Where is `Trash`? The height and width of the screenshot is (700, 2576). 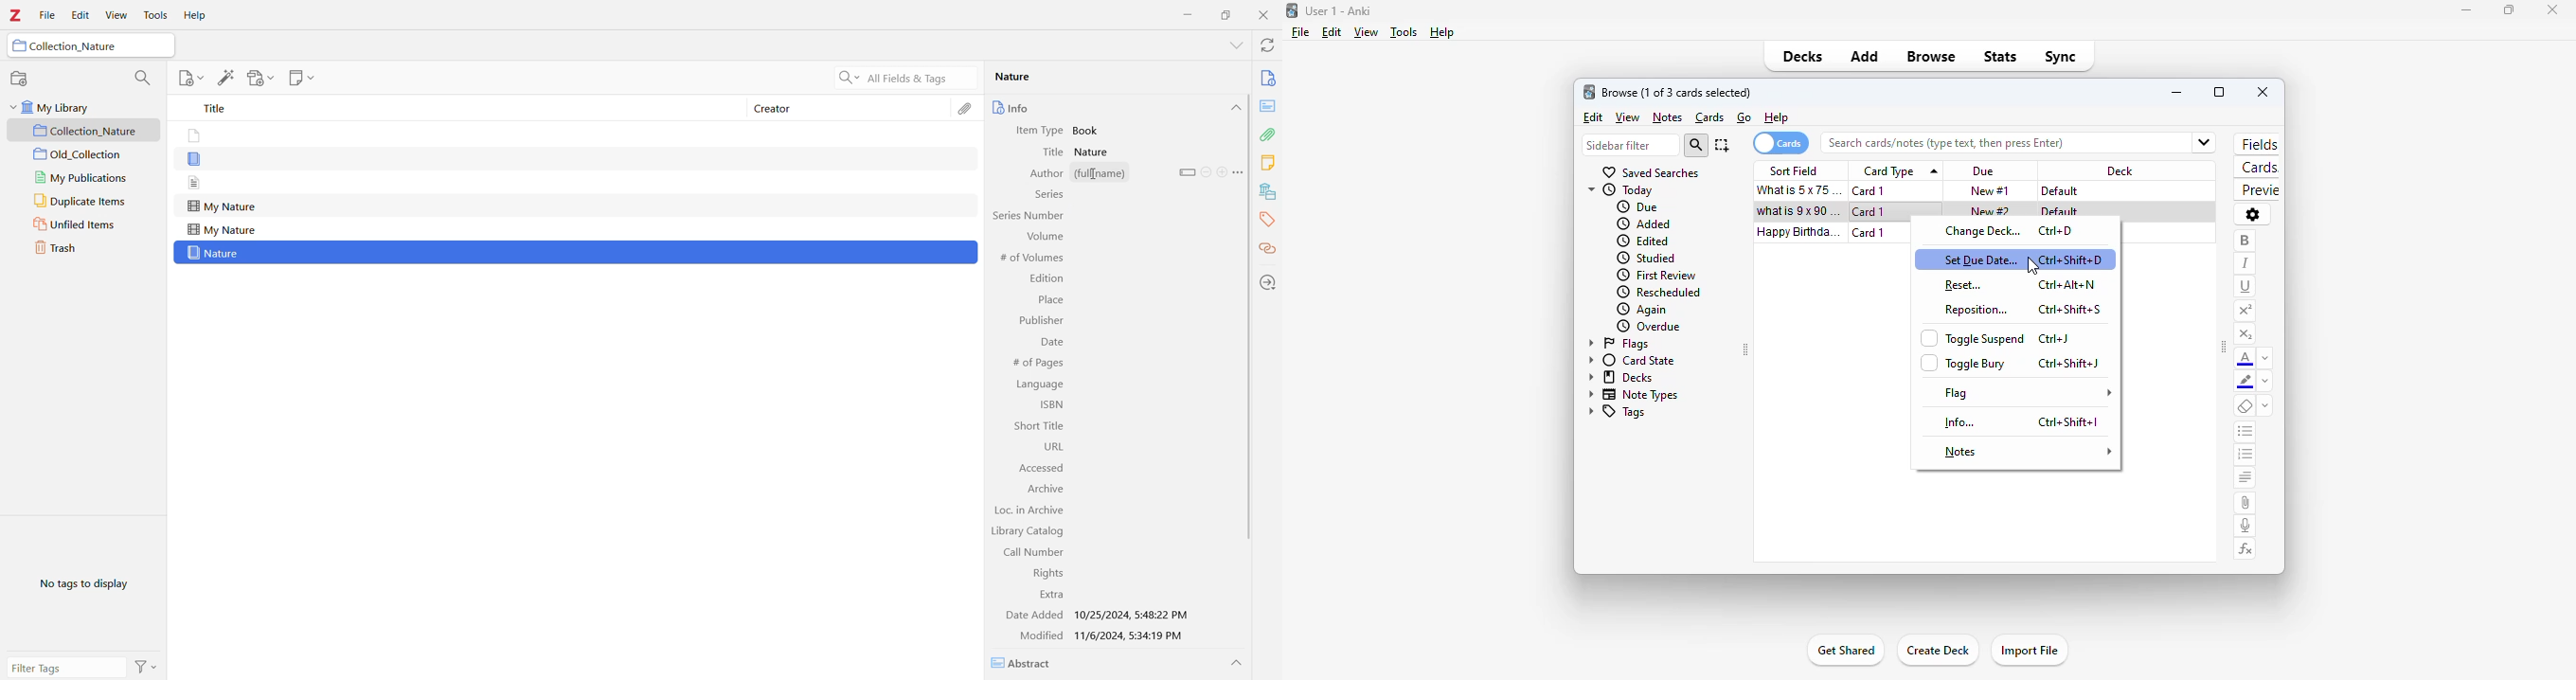
Trash is located at coordinates (71, 246).